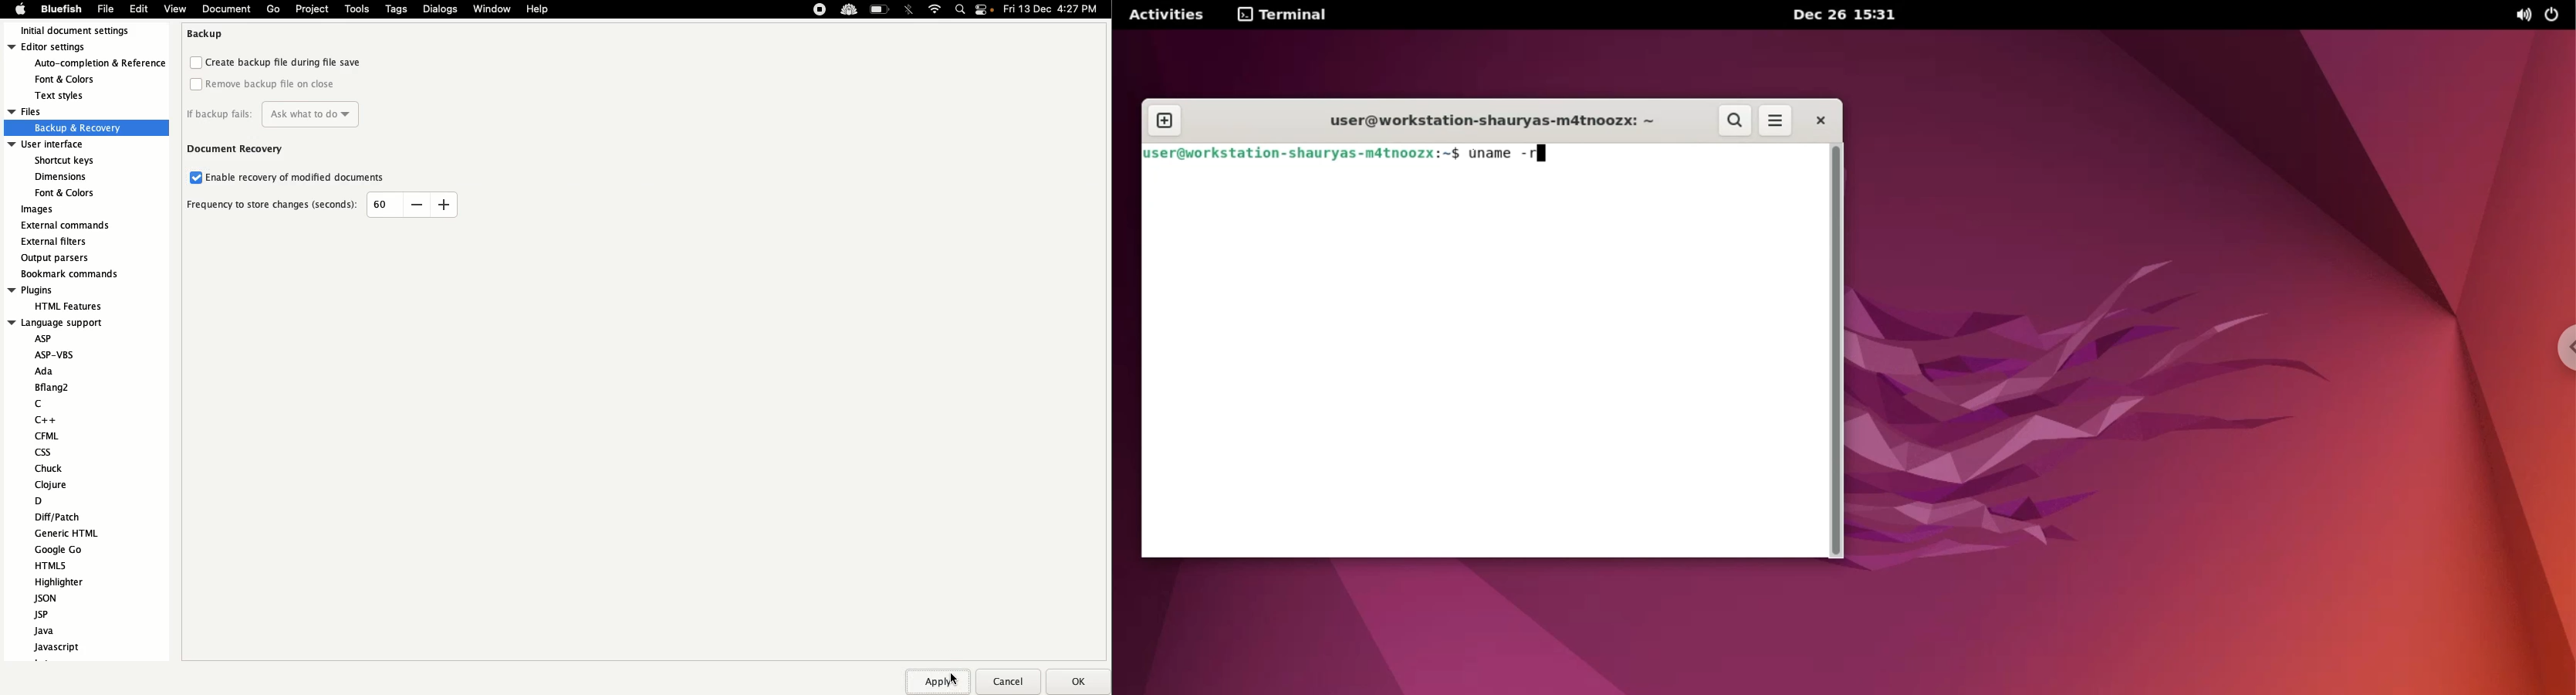 This screenshot has width=2576, height=700. I want to click on 60, so click(380, 202).